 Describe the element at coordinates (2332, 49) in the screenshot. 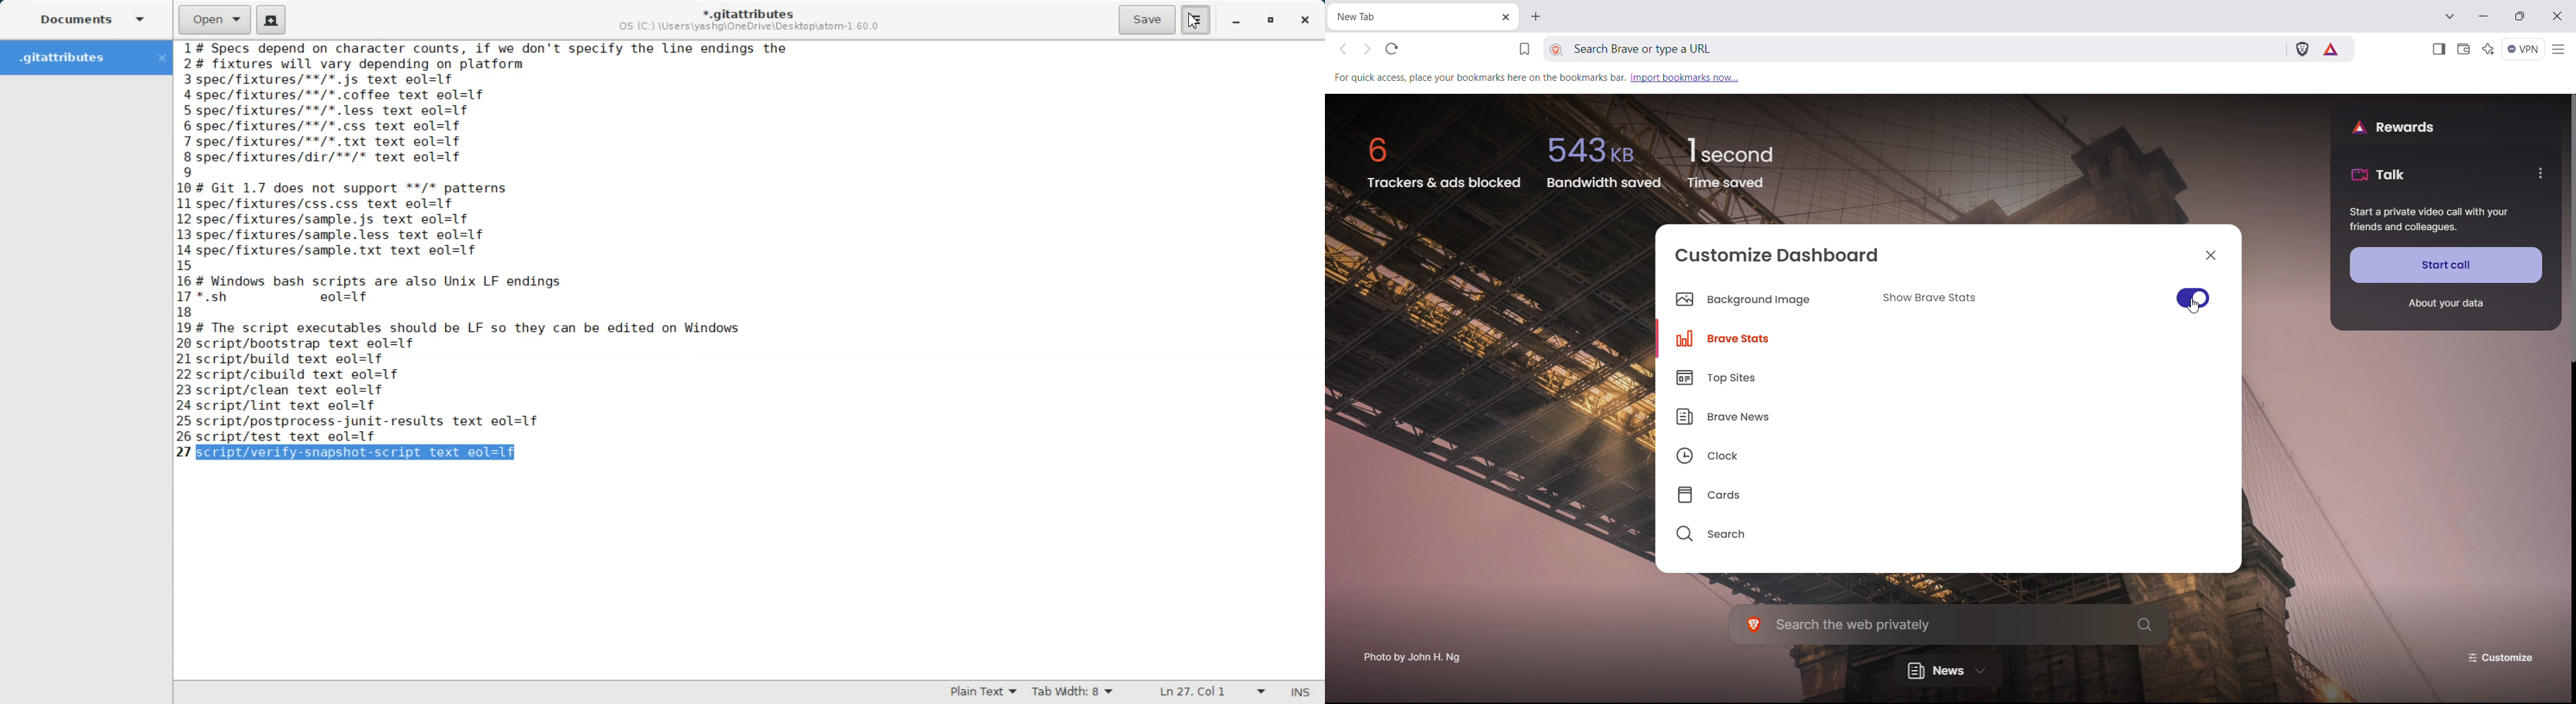

I see `brave rewards` at that location.